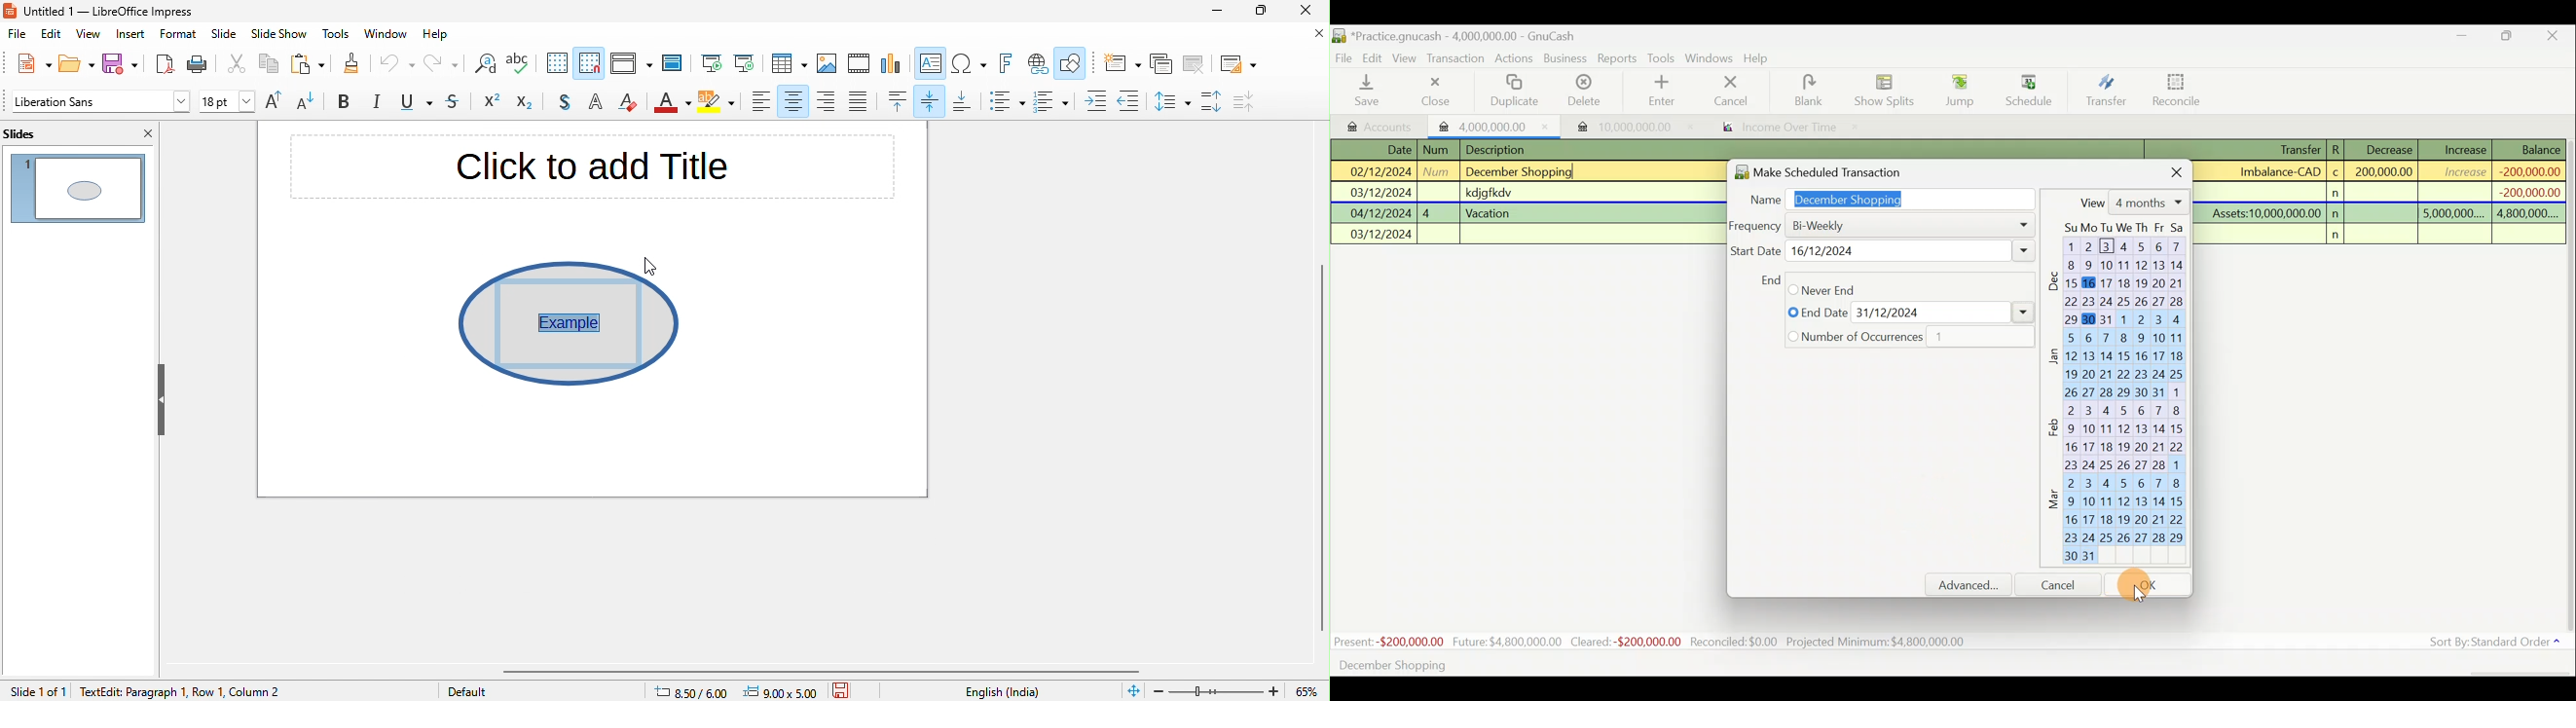 Image resolution: width=2576 pixels, height=728 pixels. Describe the element at coordinates (1214, 102) in the screenshot. I see `increase paragraph spacing` at that location.